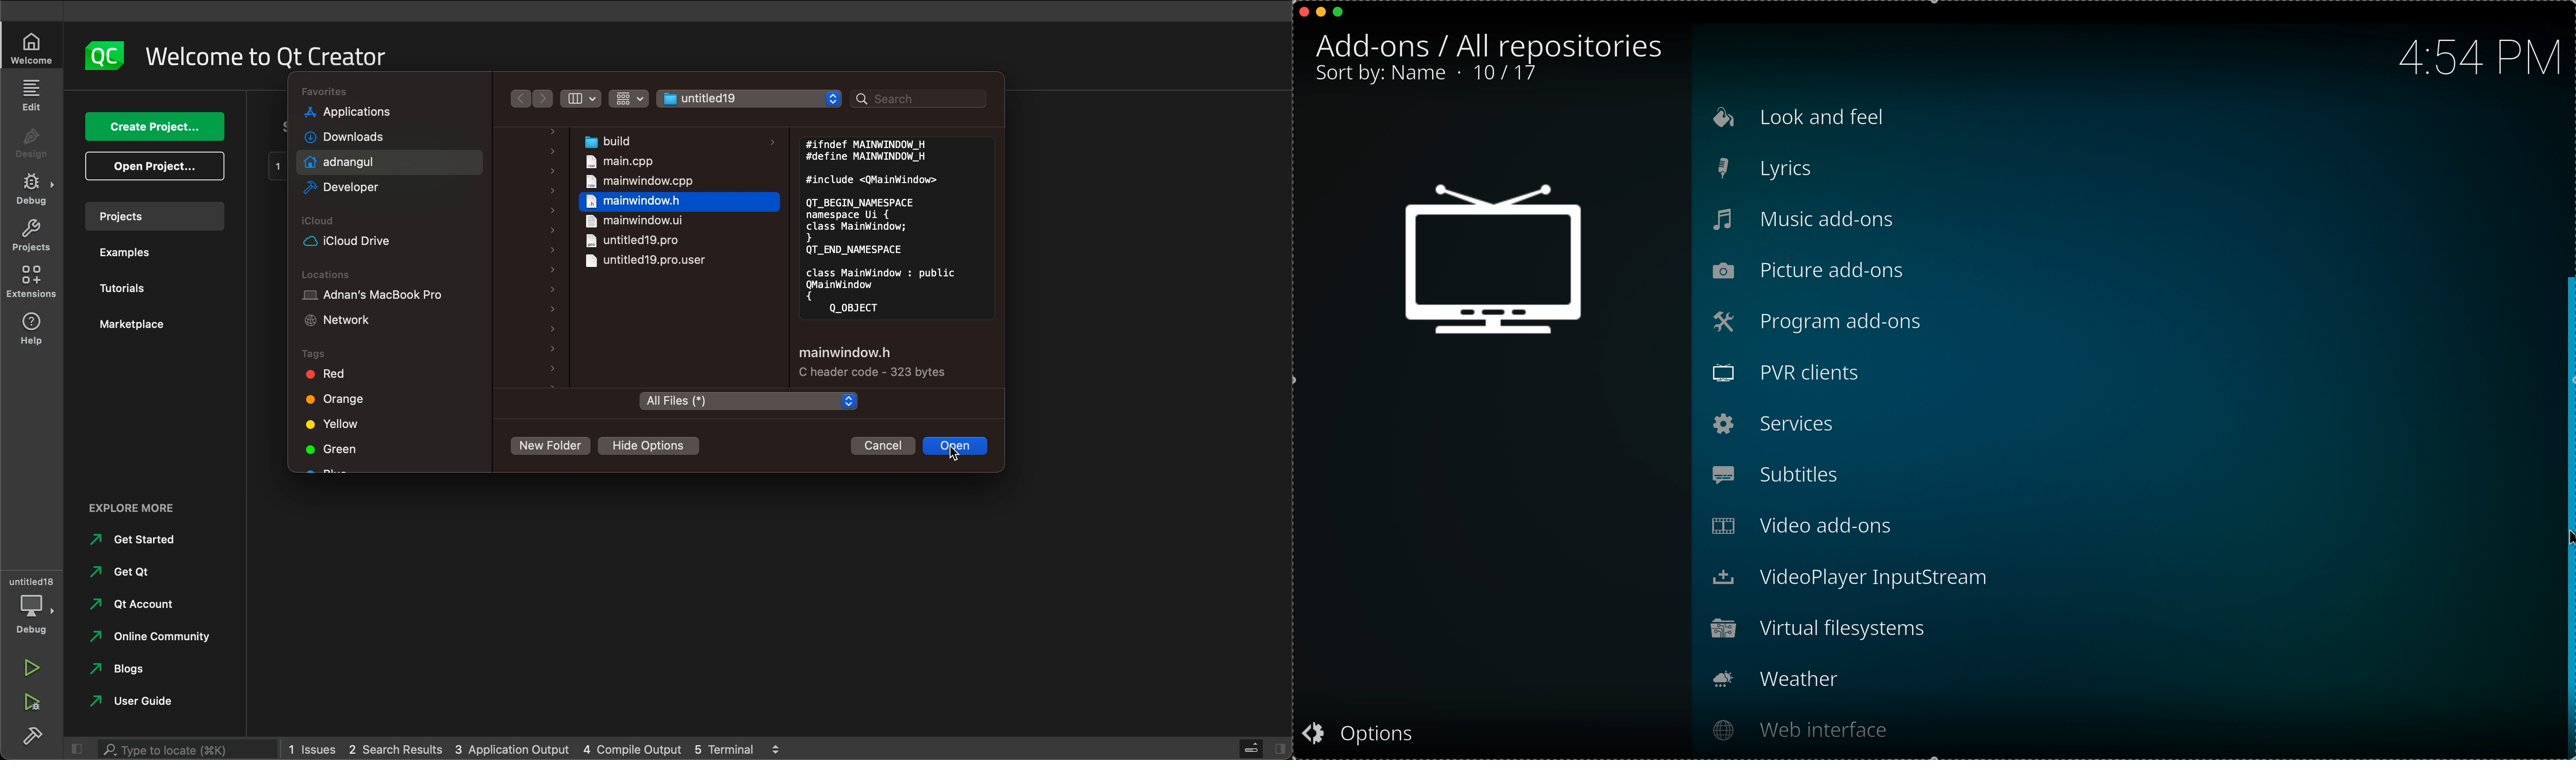  Describe the element at coordinates (1811, 169) in the screenshot. I see `lyrics` at that location.